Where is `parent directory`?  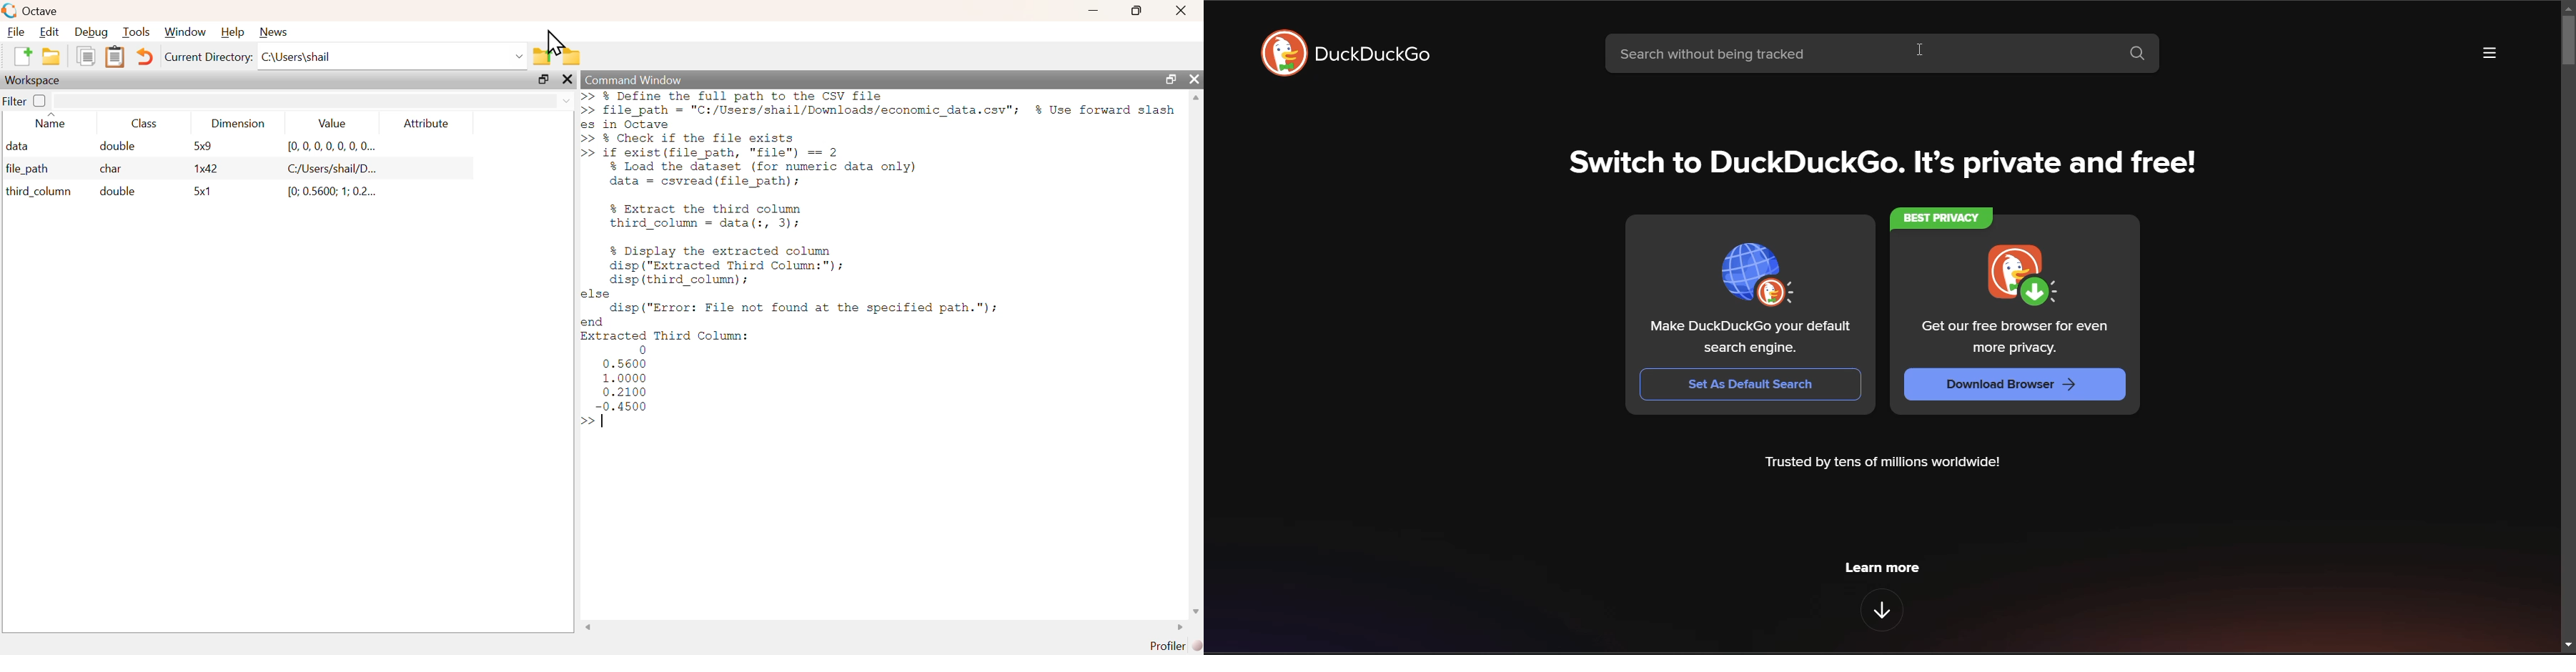 parent directory is located at coordinates (545, 56).